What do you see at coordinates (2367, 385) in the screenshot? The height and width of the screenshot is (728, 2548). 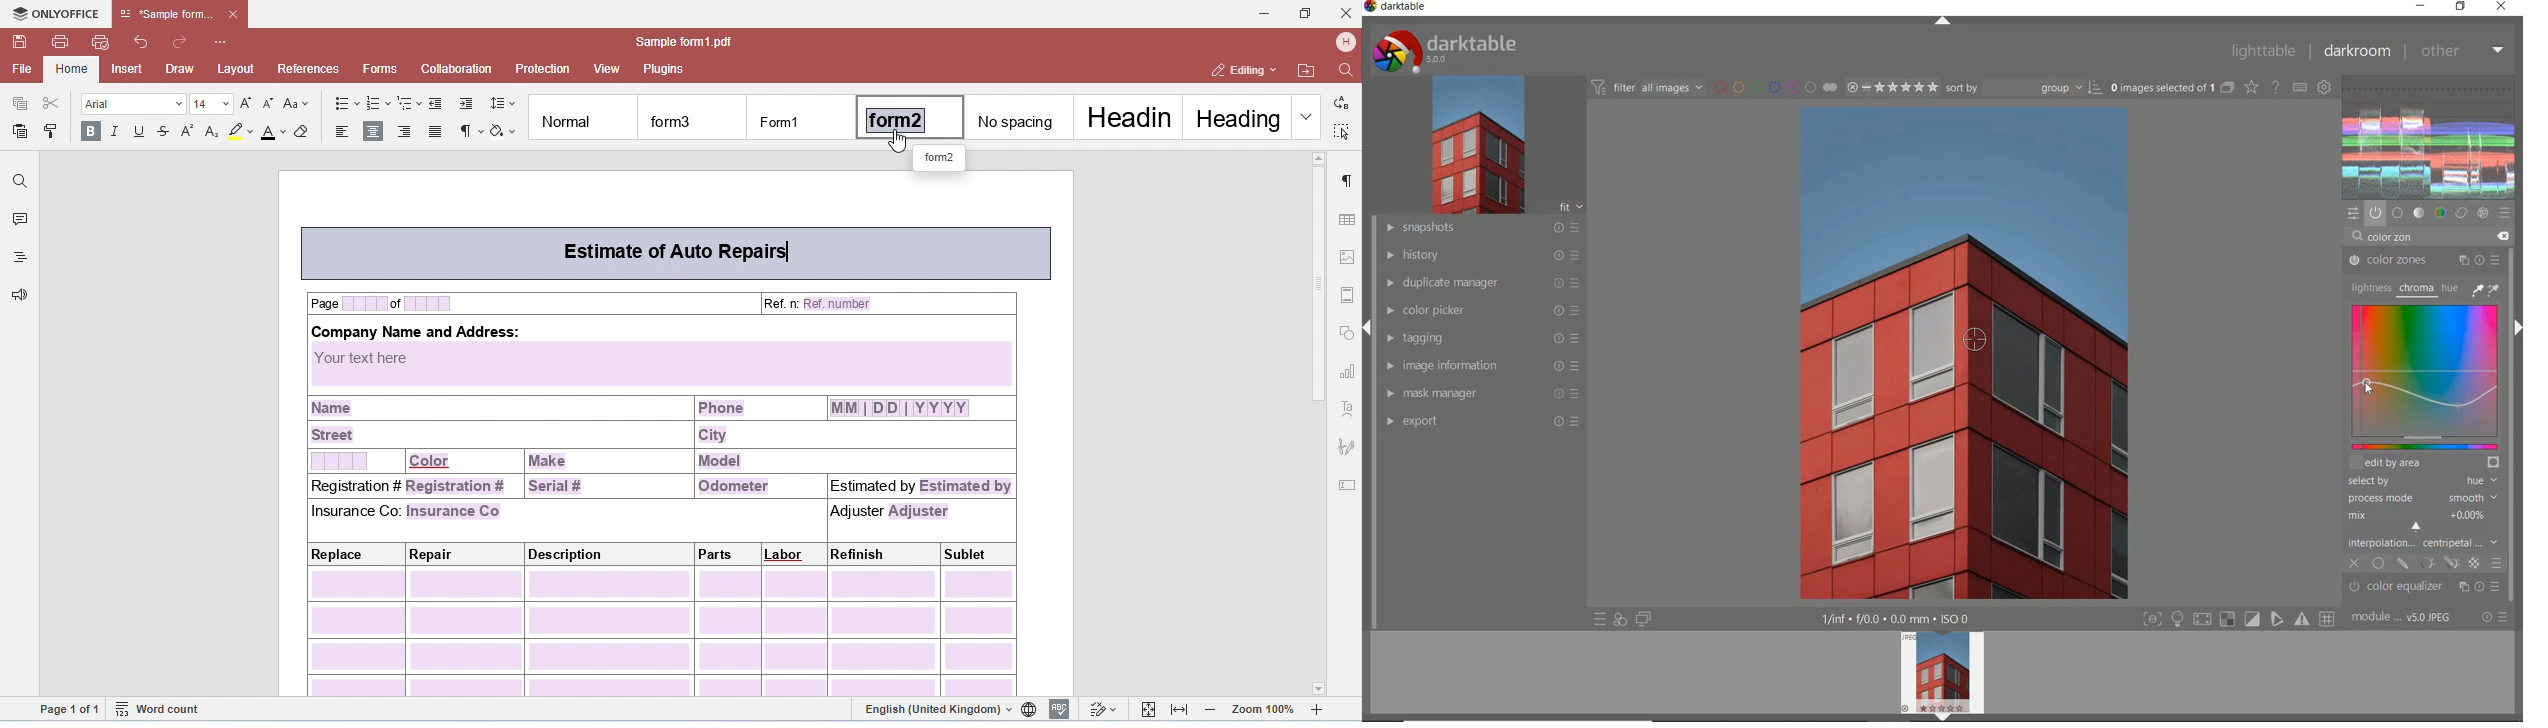 I see `CURSOR POSITION` at bounding box center [2367, 385].